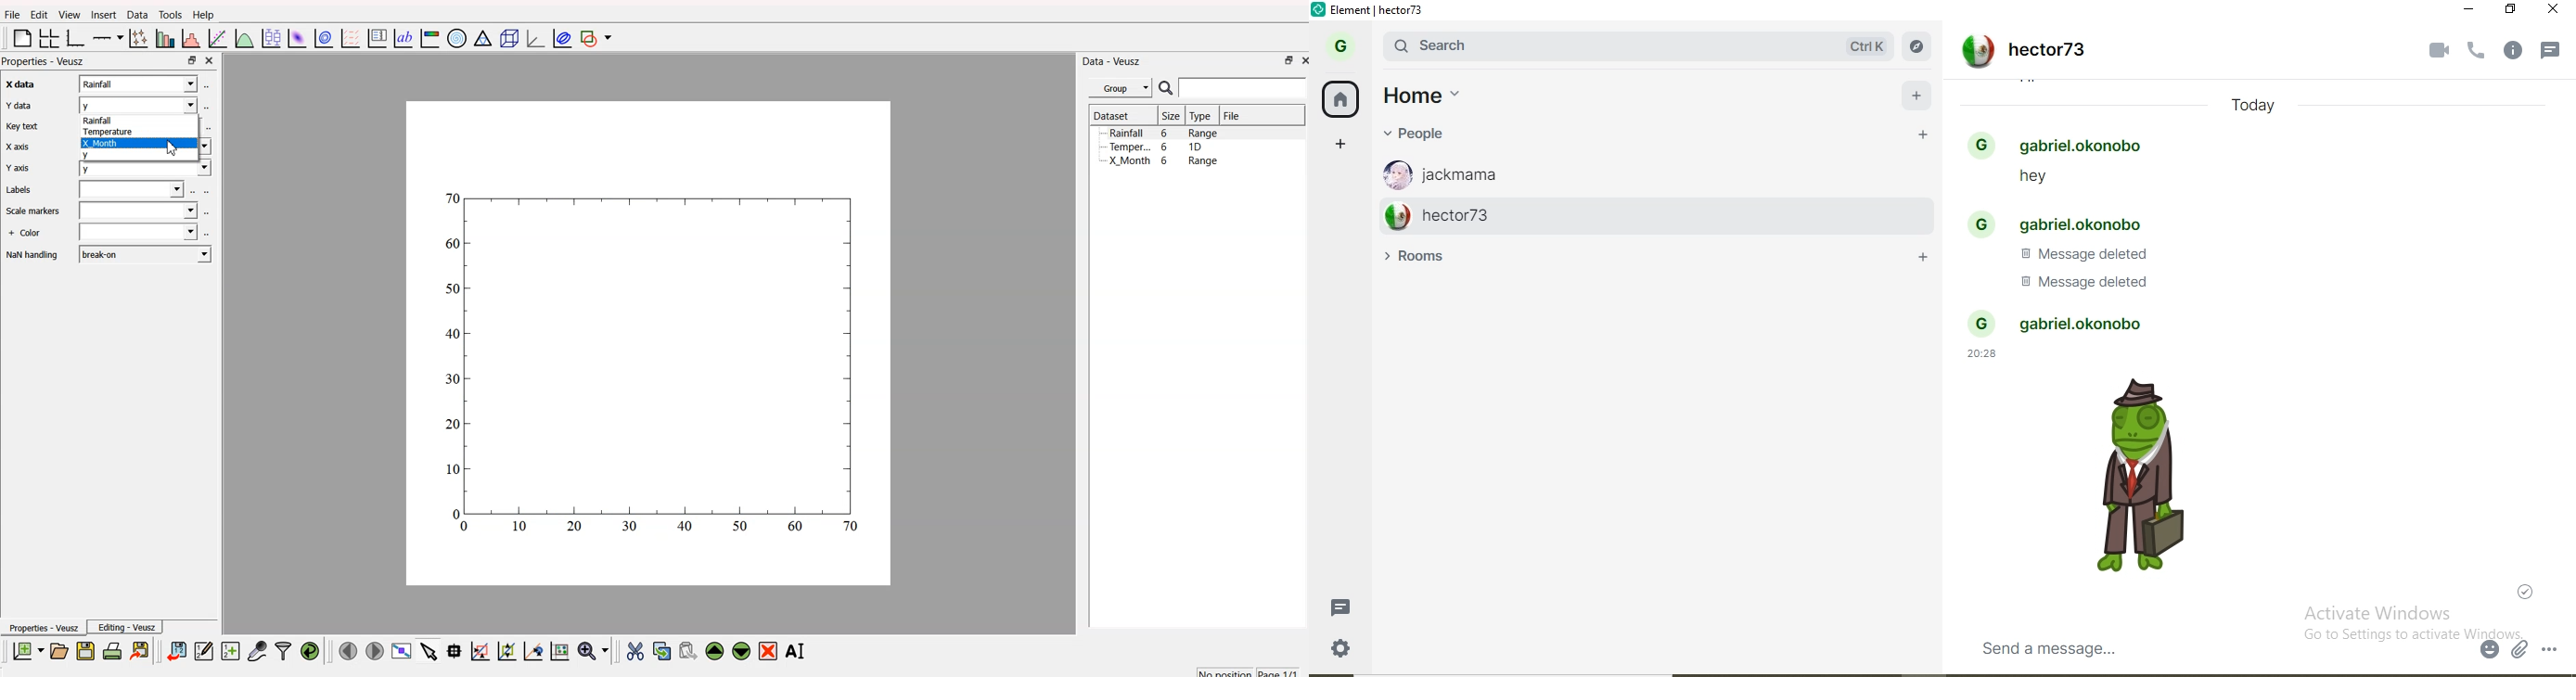 Image resolution: width=2576 pixels, height=700 pixels. I want to click on Properties - Veusz, so click(42, 627).